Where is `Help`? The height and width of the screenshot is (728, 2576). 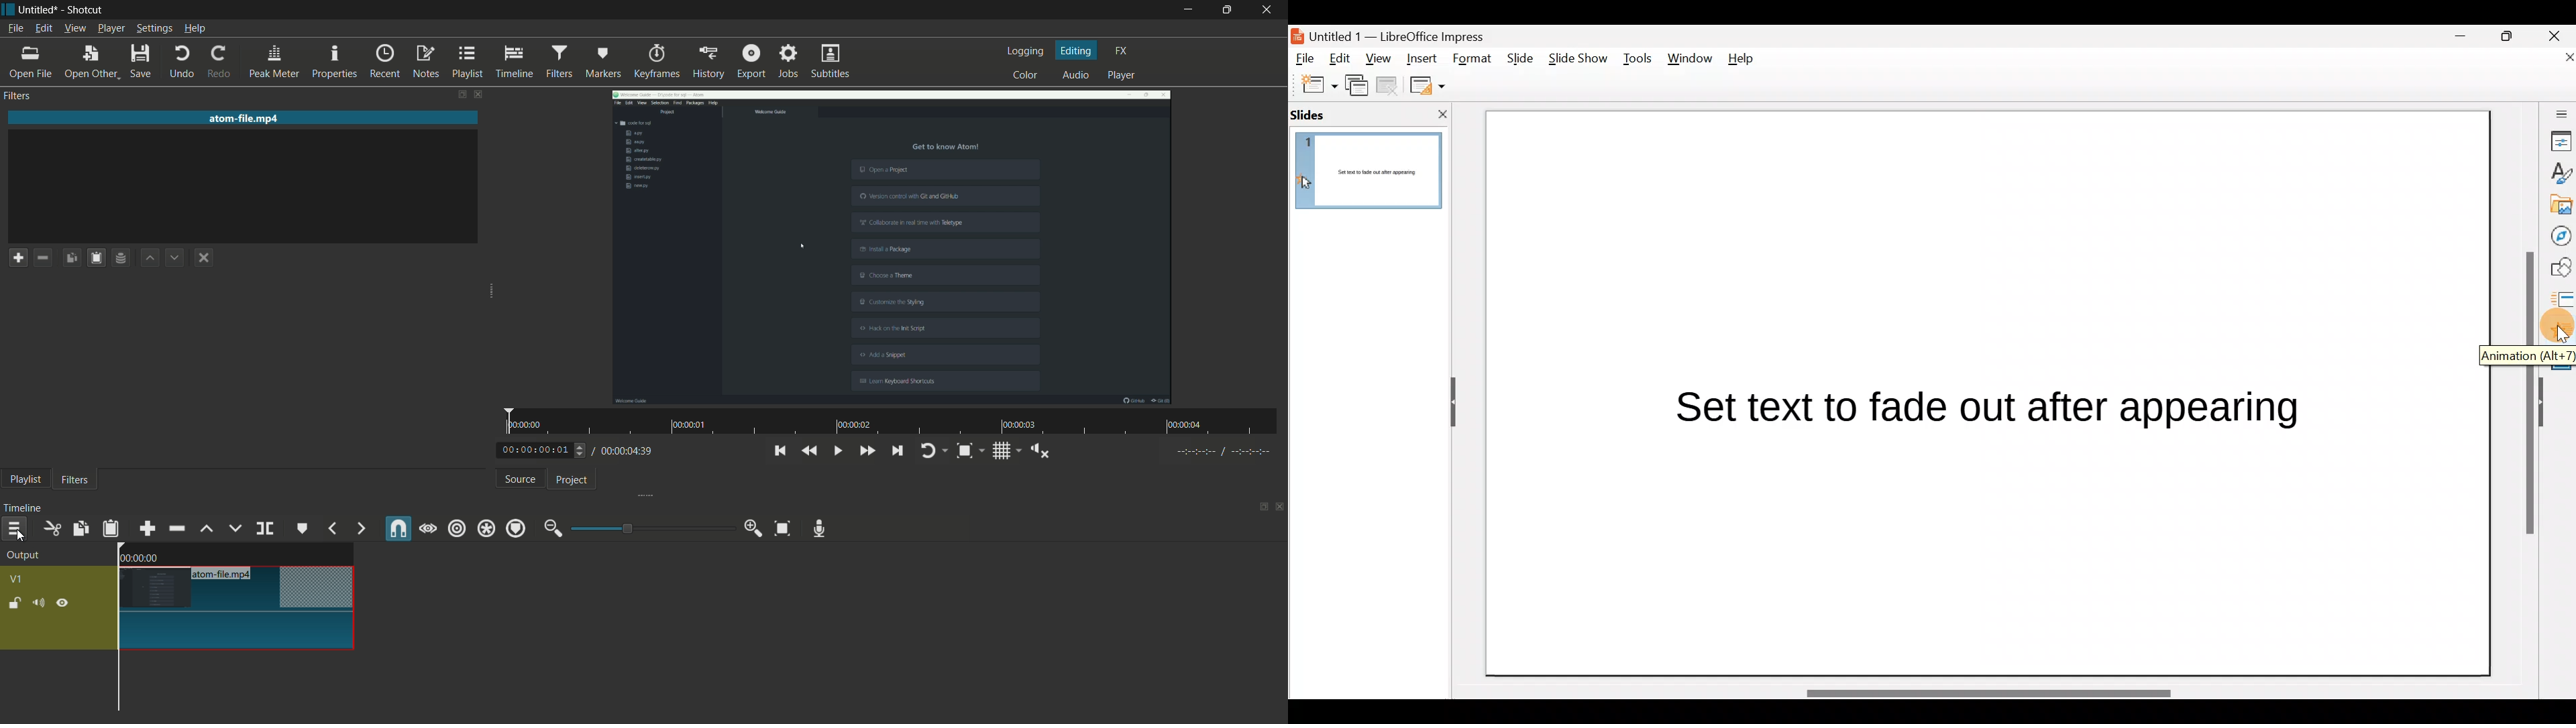 Help is located at coordinates (1746, 62).